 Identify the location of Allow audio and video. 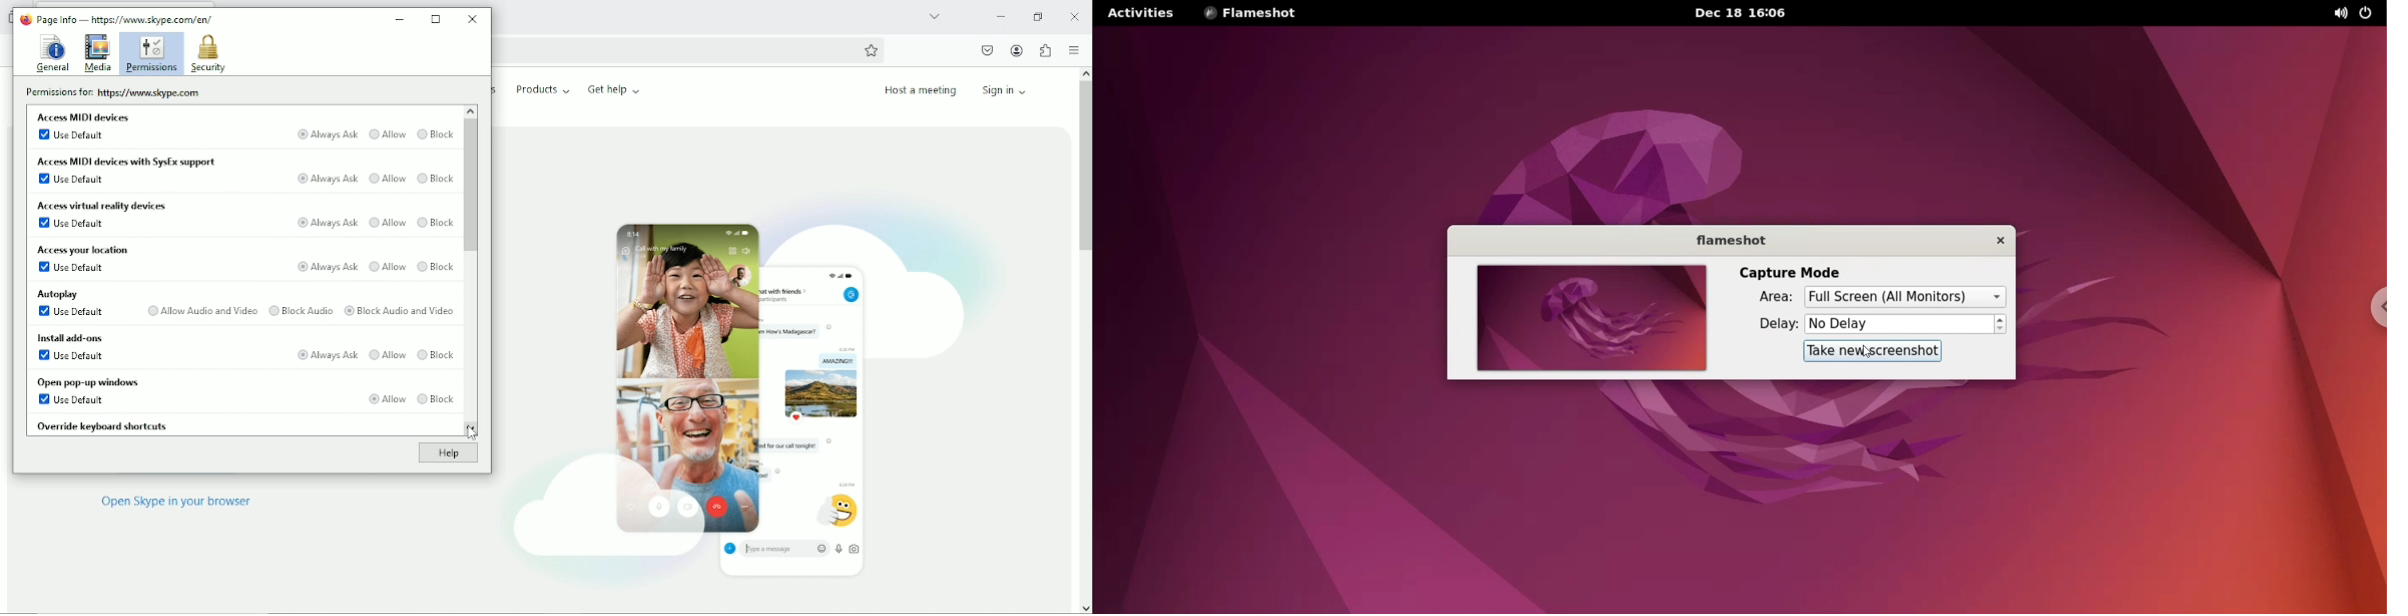
(199, 310).